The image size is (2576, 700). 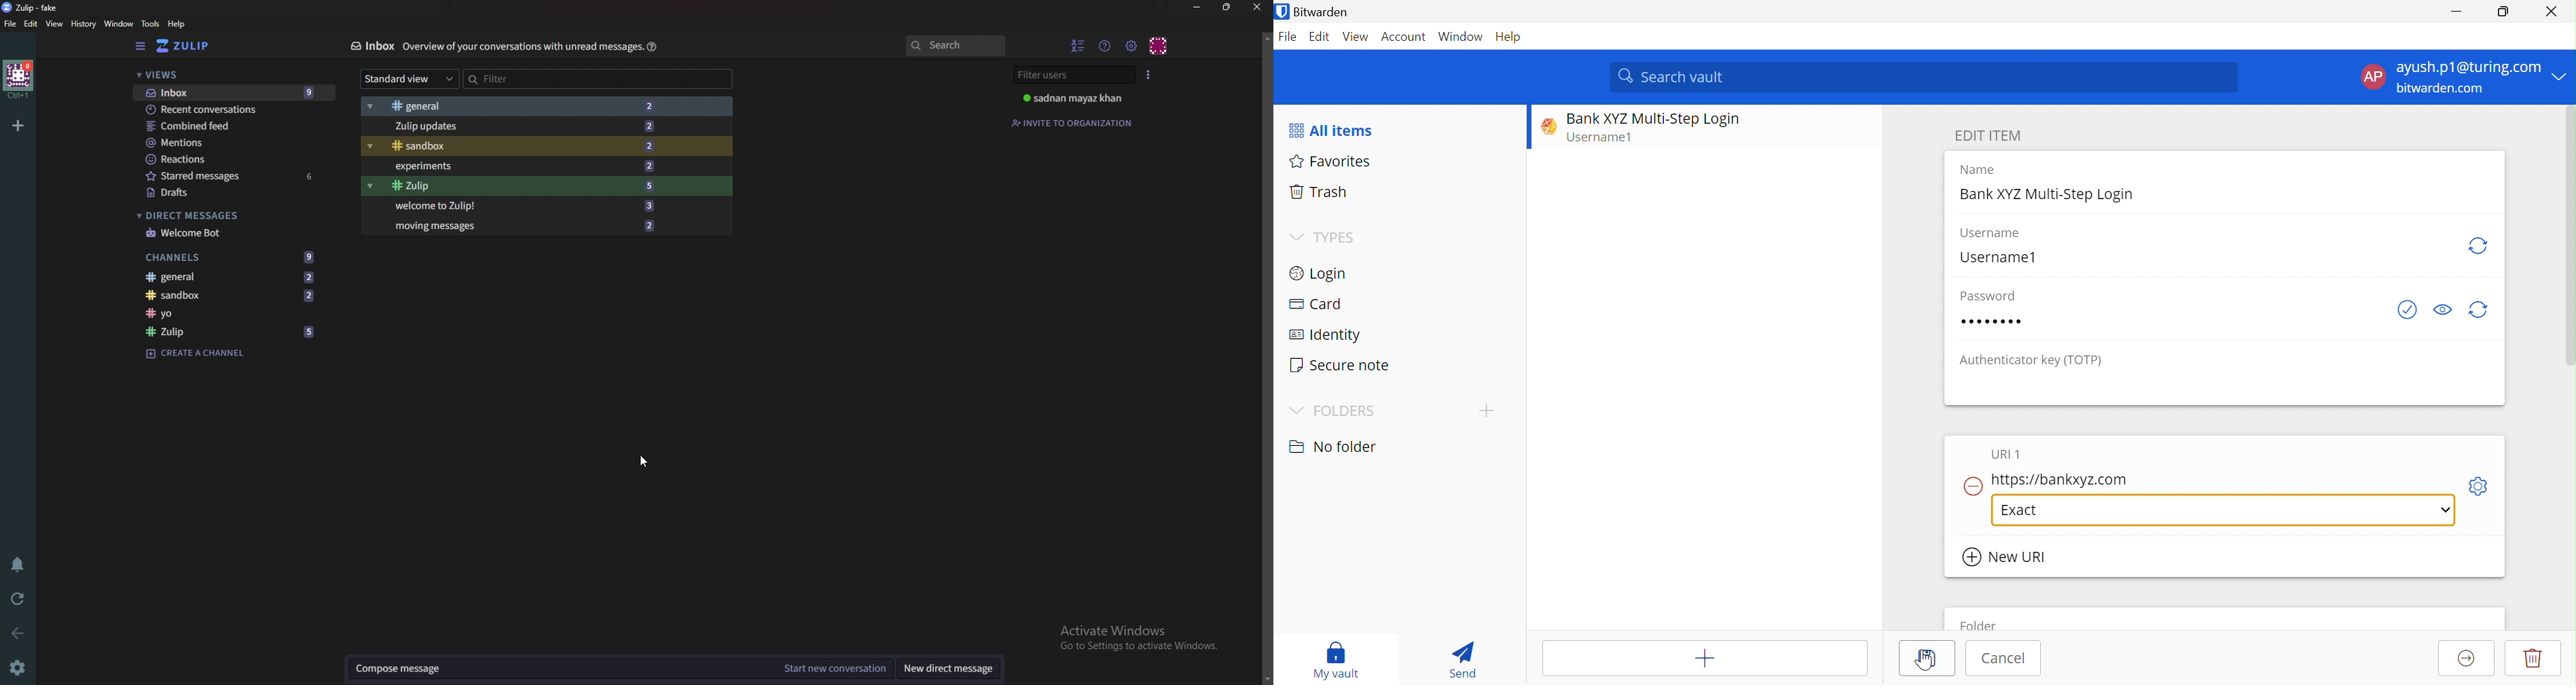 What do you see at coordinates (1296, 410) in the screenshot?
I see `Drop Down` at bounding box center [1296, 410].